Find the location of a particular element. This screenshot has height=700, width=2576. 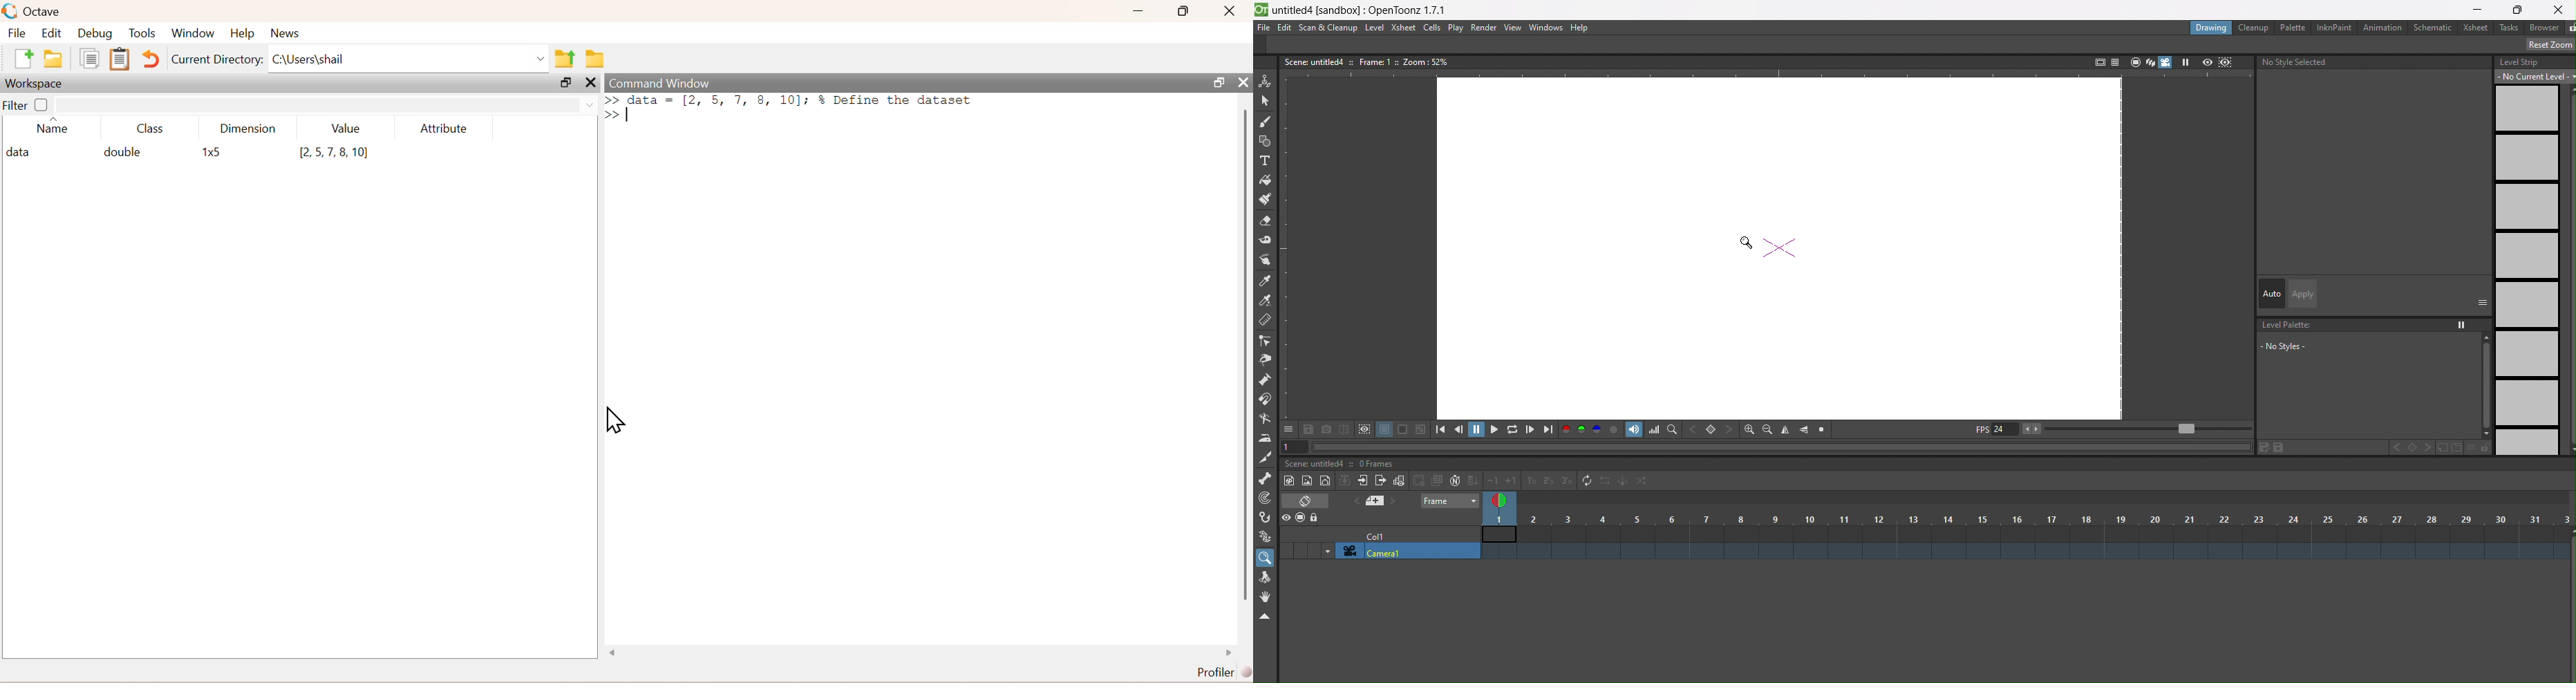

dimensions is located at coordinates (249, 128).